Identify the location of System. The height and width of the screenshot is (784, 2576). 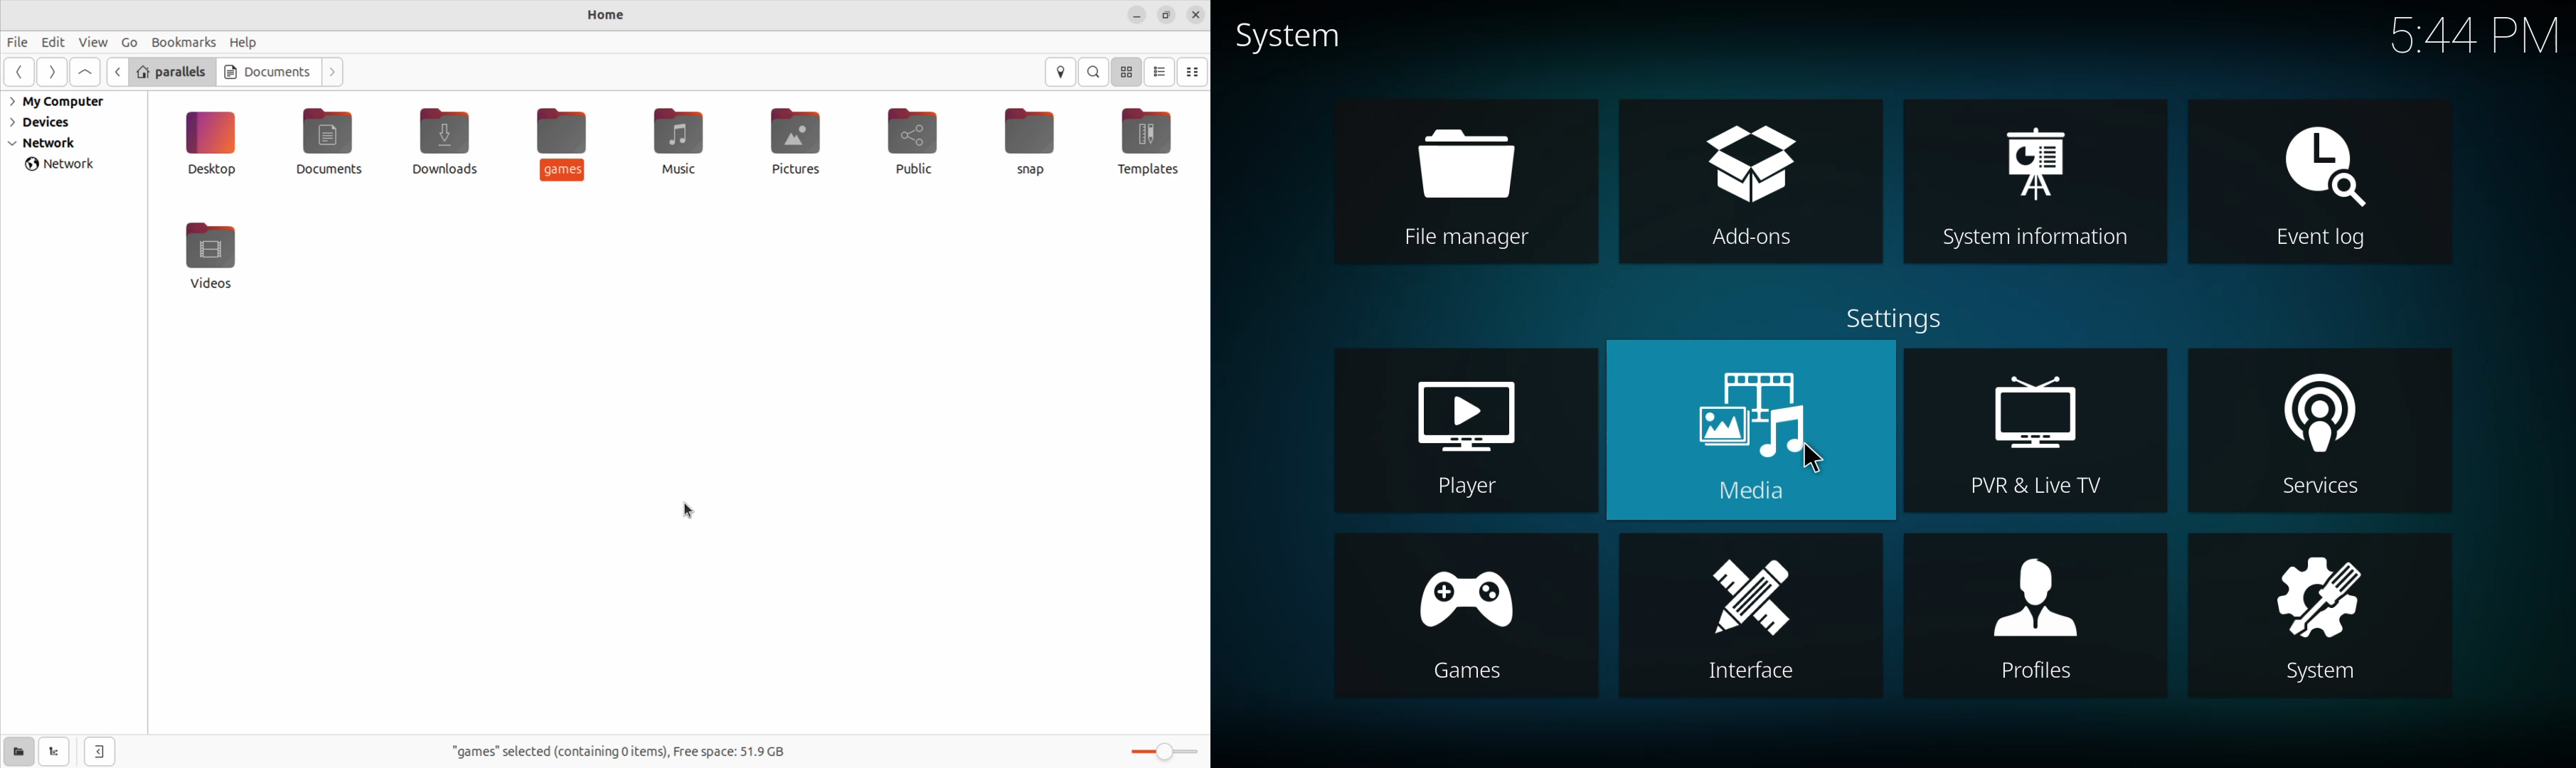
(2329, 675).